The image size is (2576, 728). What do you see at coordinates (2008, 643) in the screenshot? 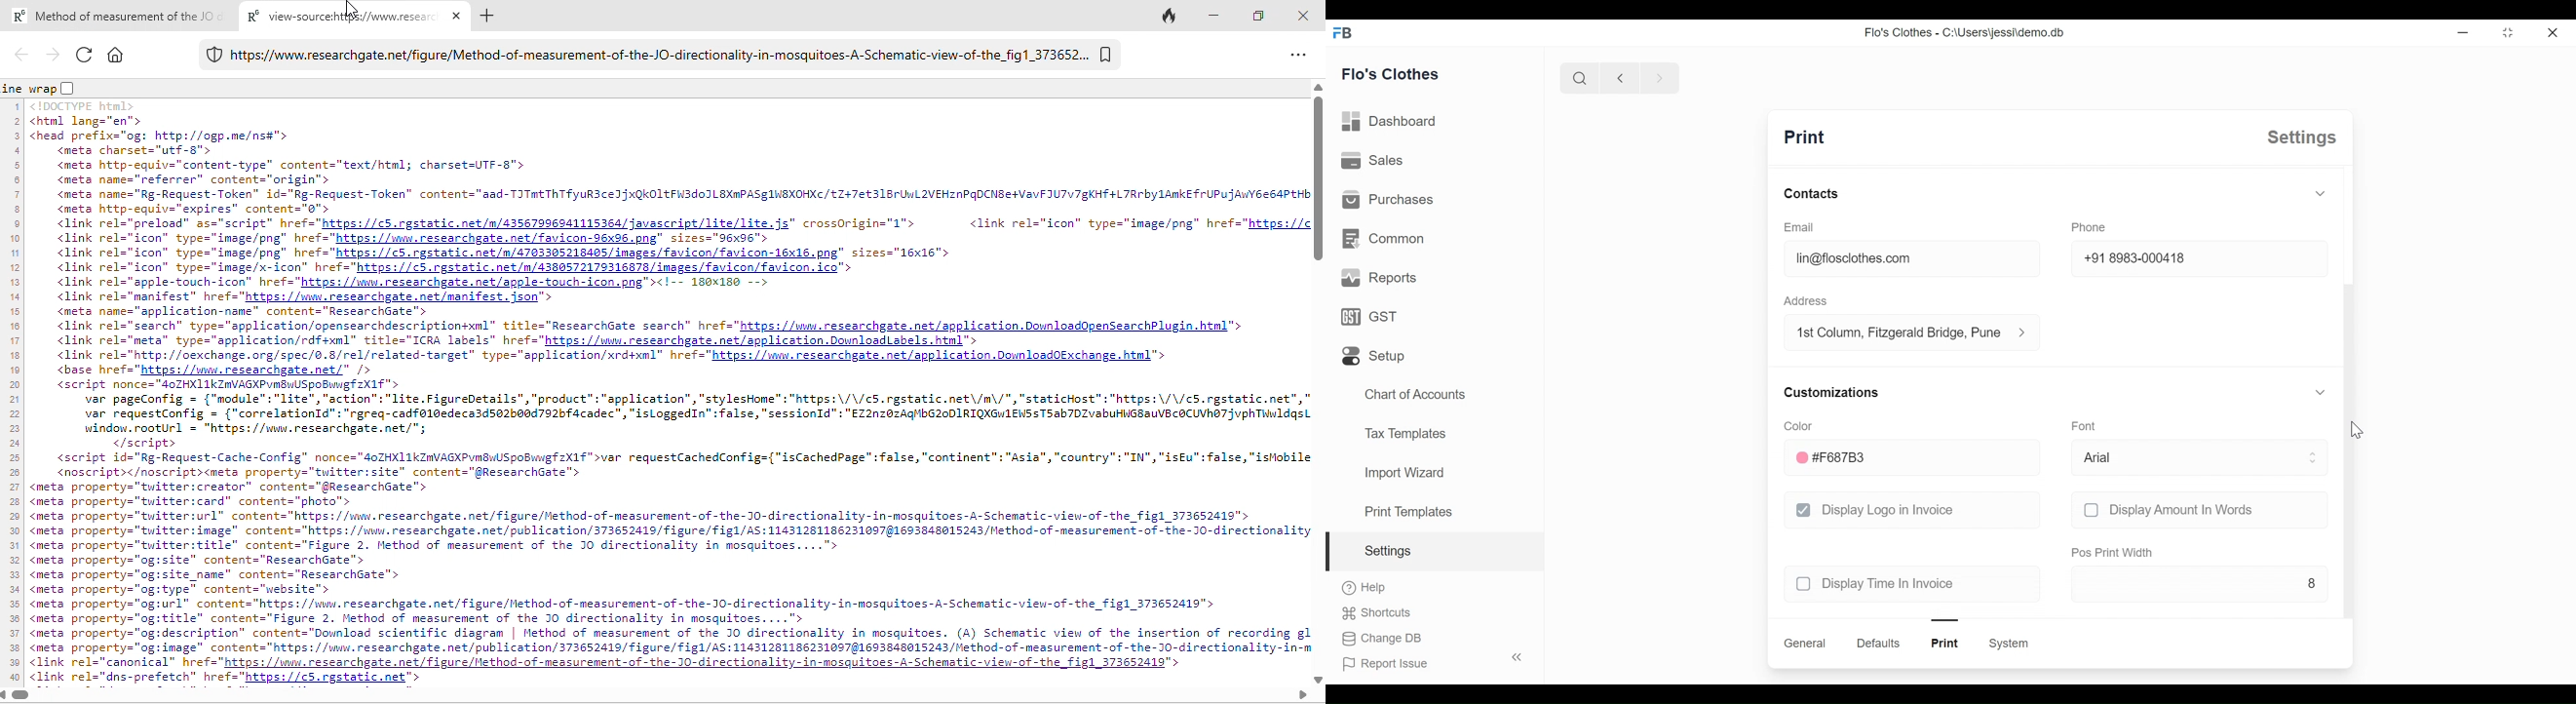
I see `system` at bounding box center [2008, 643].